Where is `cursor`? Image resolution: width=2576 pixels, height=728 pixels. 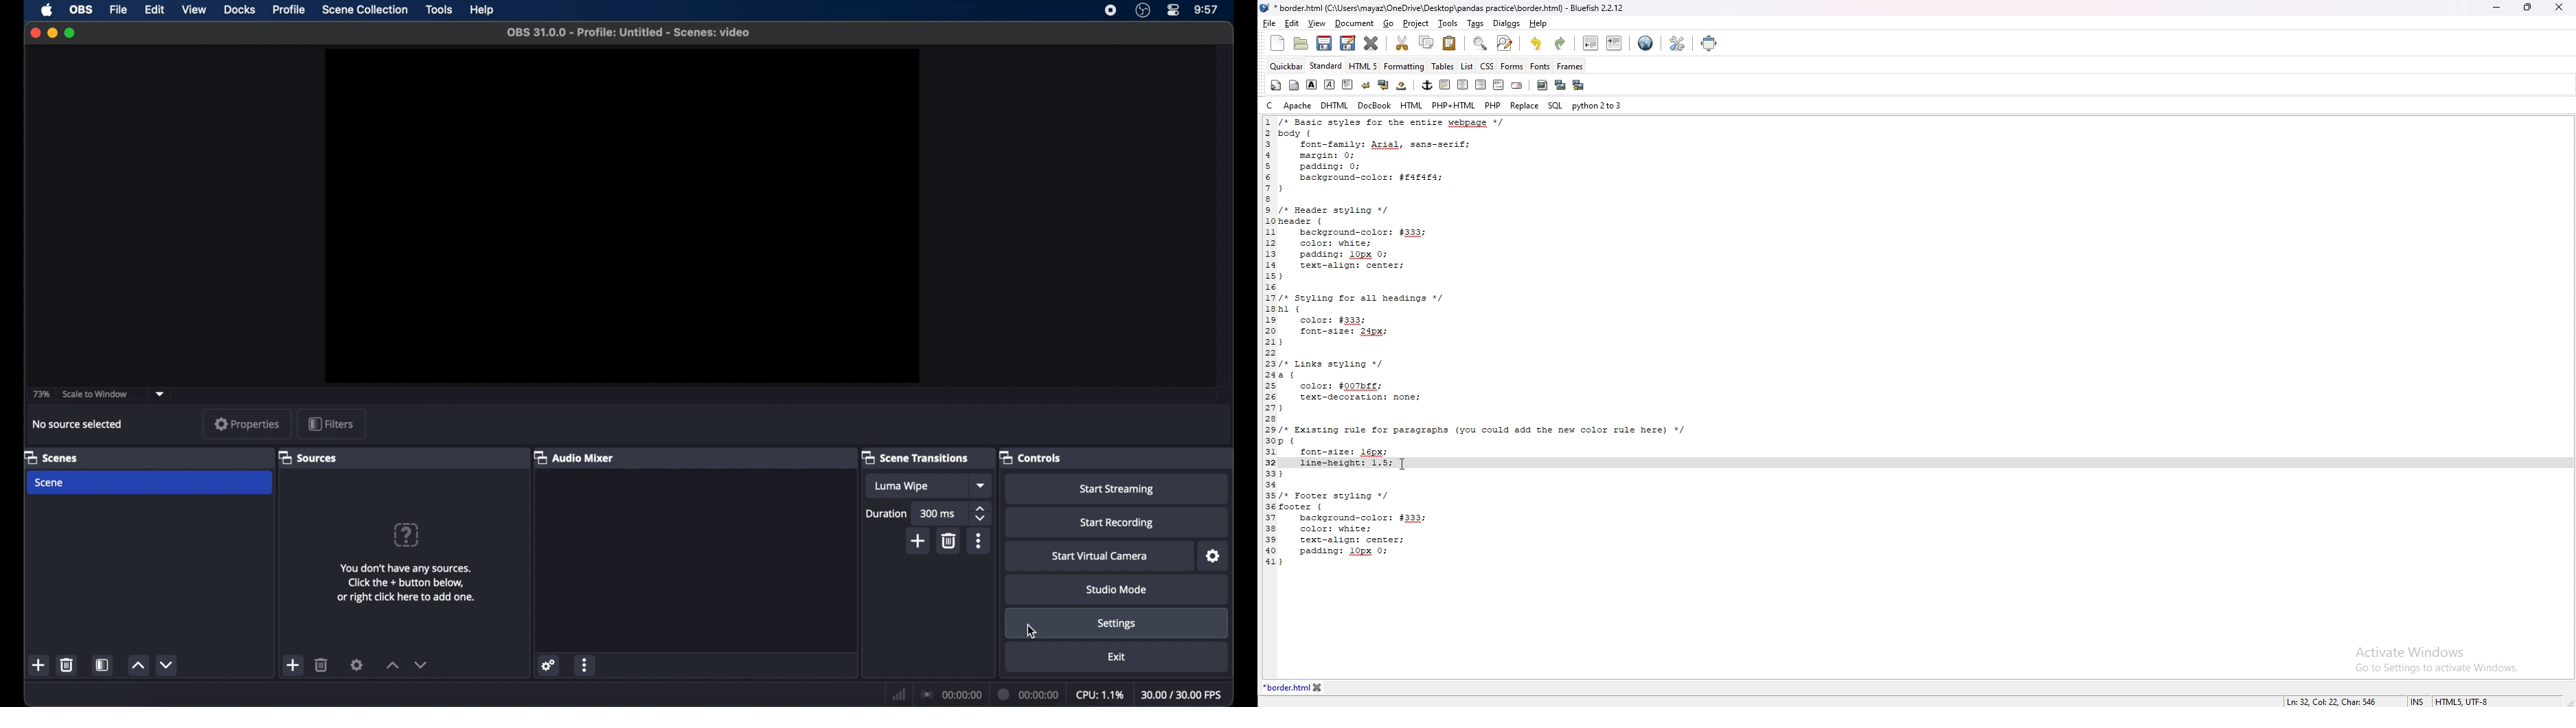 cursor is located at coordinates (1031, 631).